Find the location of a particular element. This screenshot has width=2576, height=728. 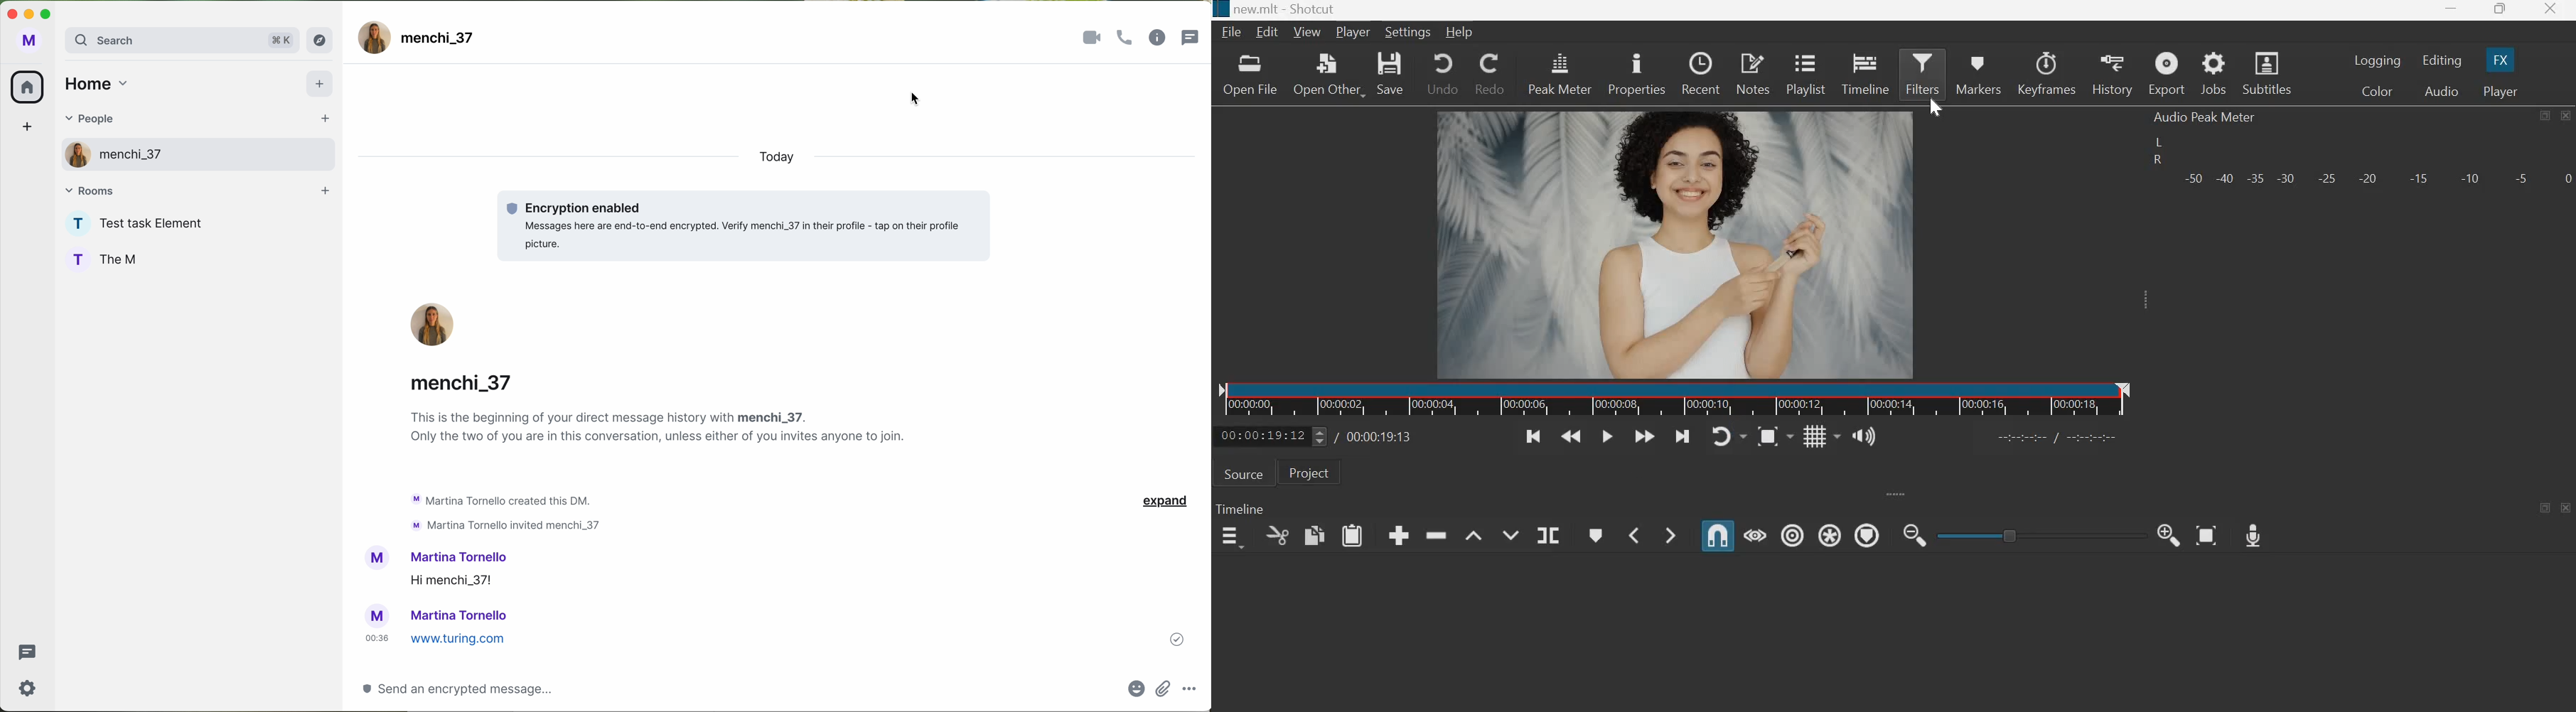

Settings is located at coordinates (1409, 31).